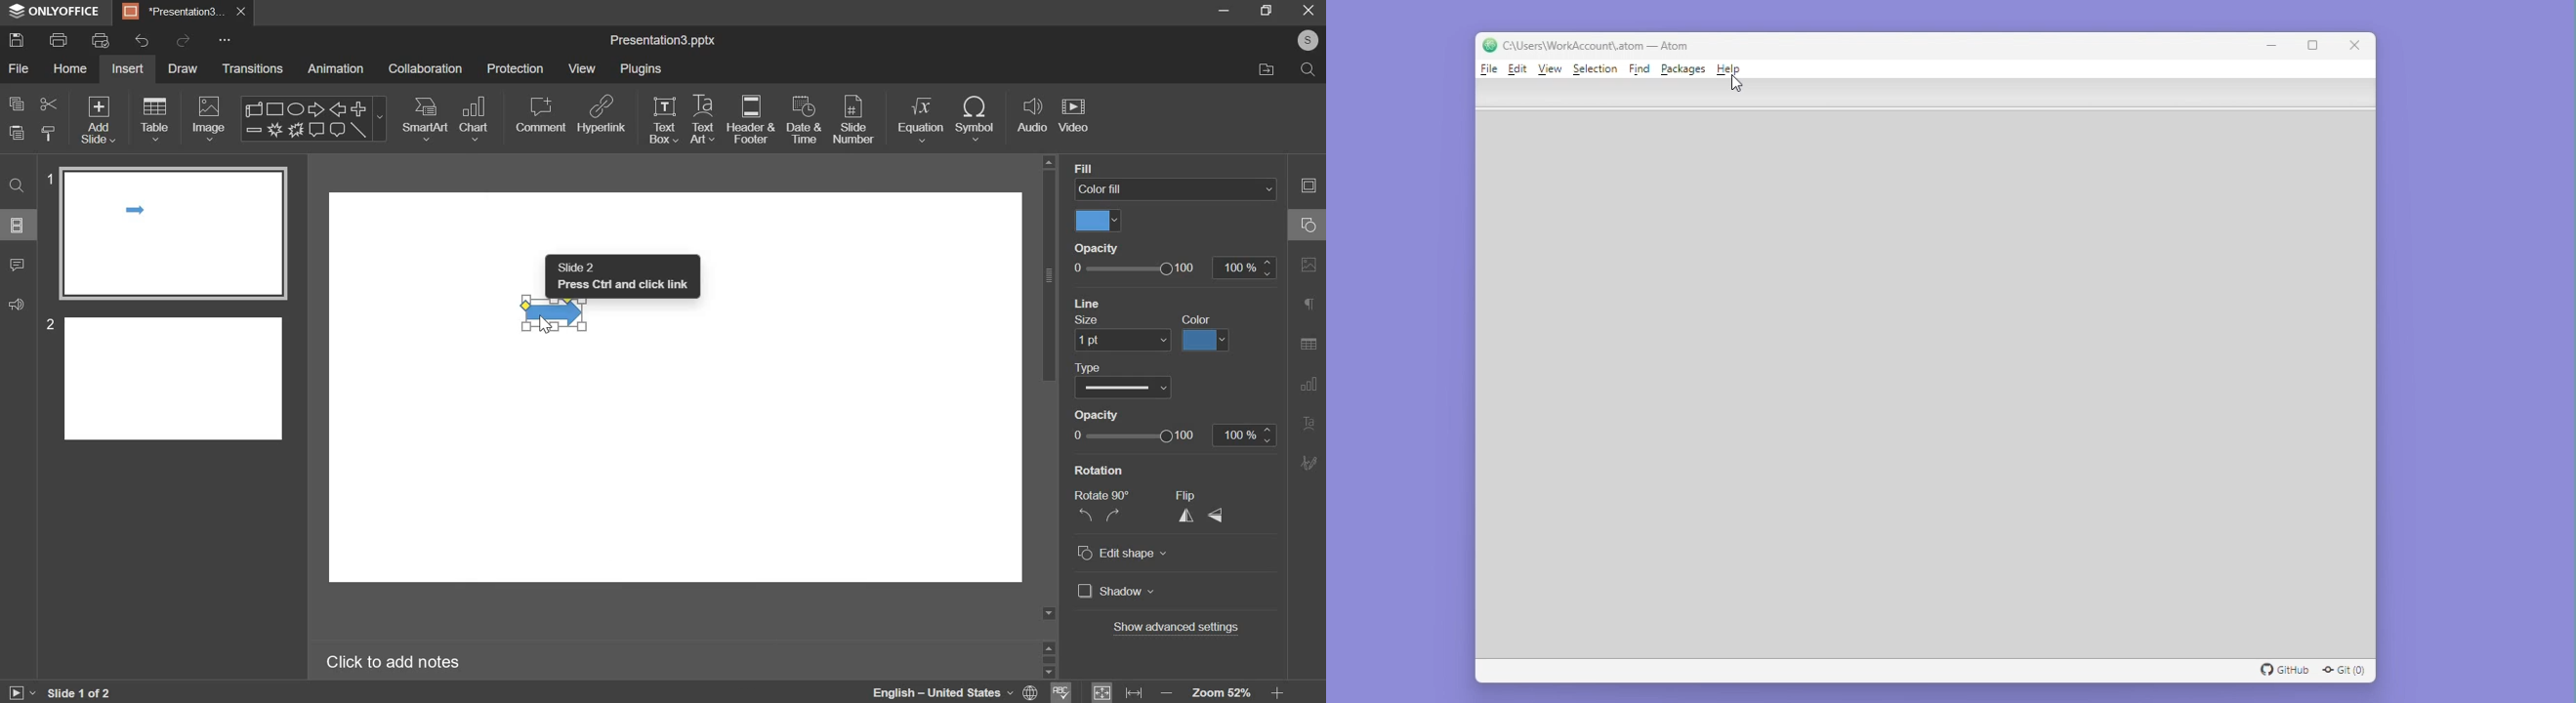  Describe the element at coordinates (1062, 691) in the screenshot. I see `spelling` at that location.